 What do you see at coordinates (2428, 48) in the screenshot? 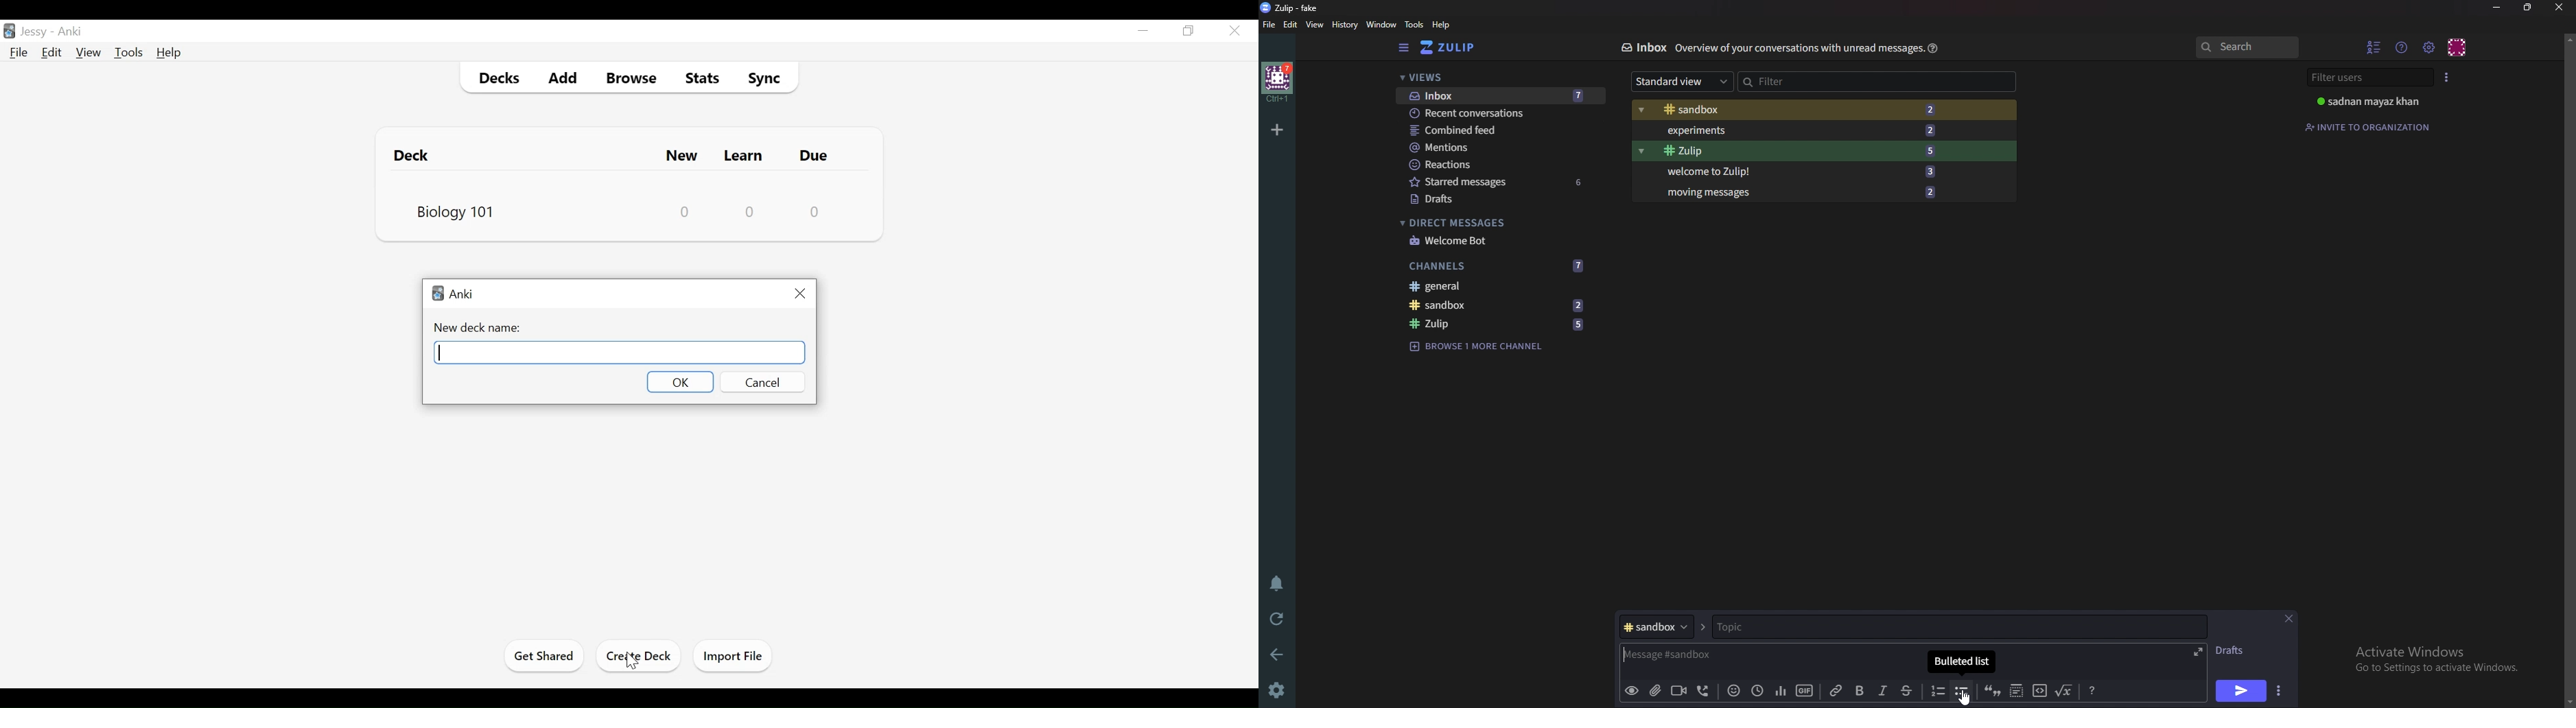
I see `Main menu` at bounding box center [2428, 48].